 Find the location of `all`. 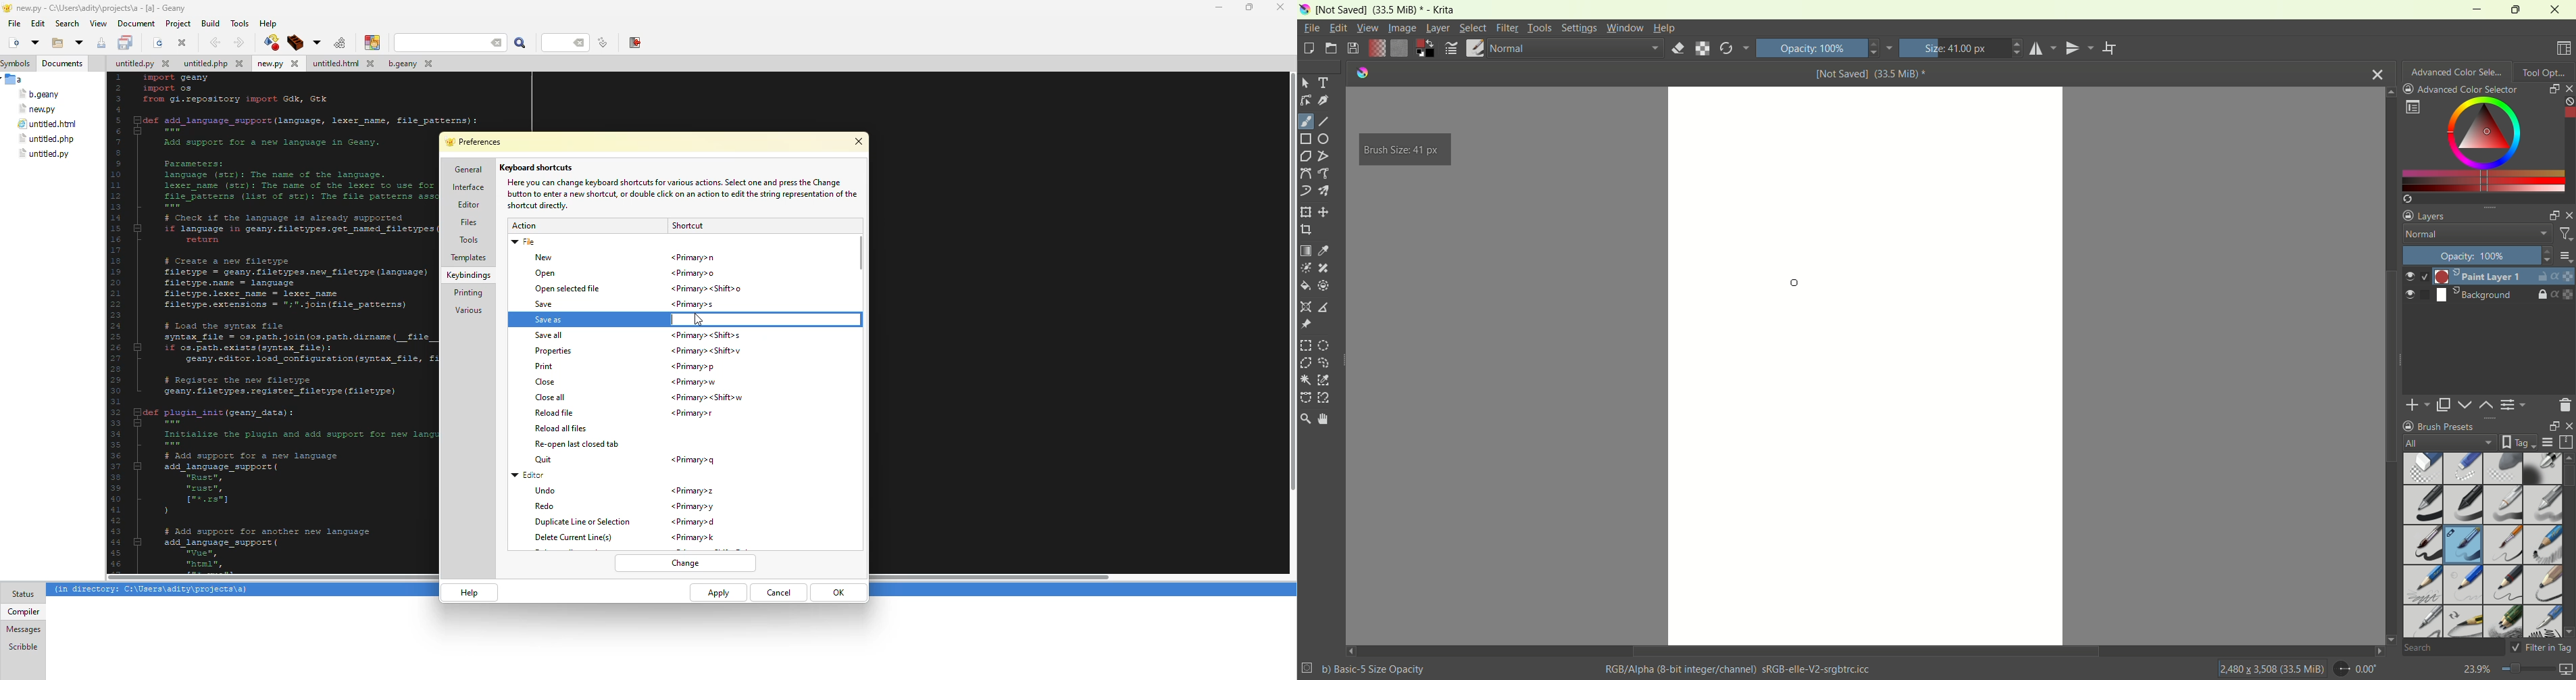

all is located at coordinates (2445, 443).